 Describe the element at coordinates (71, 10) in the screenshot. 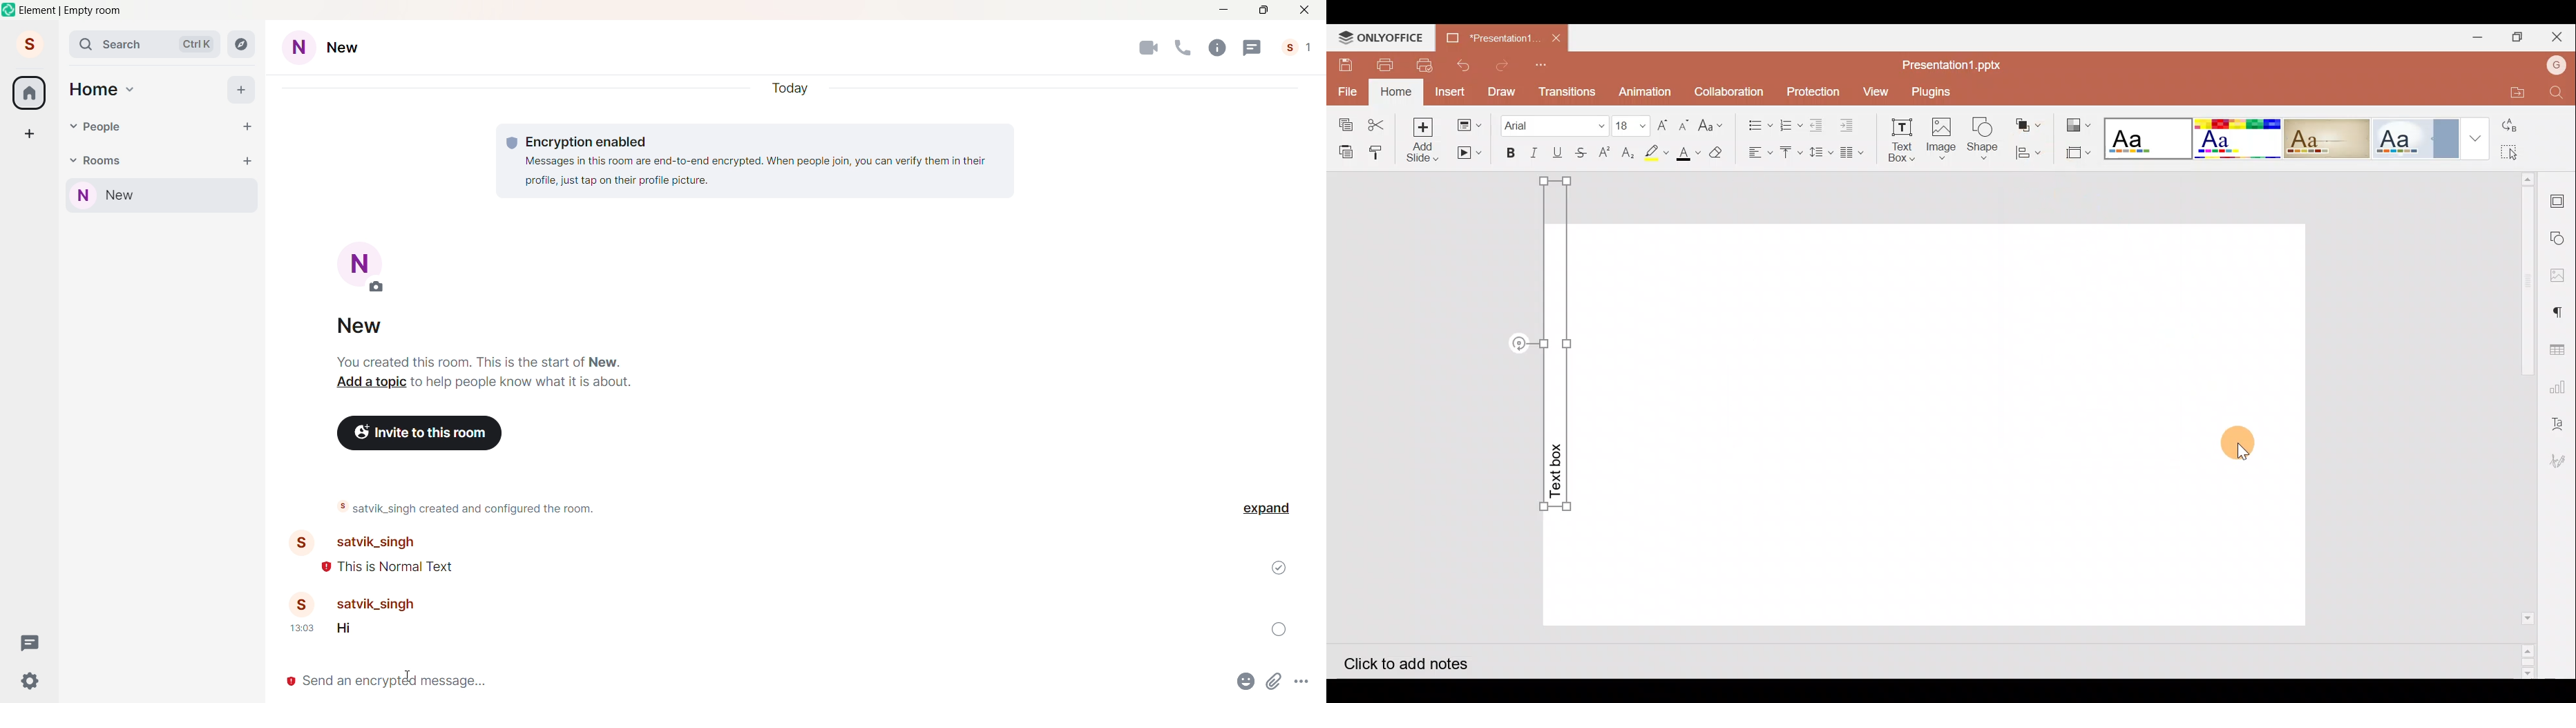

I see `element | empty room` at that location.